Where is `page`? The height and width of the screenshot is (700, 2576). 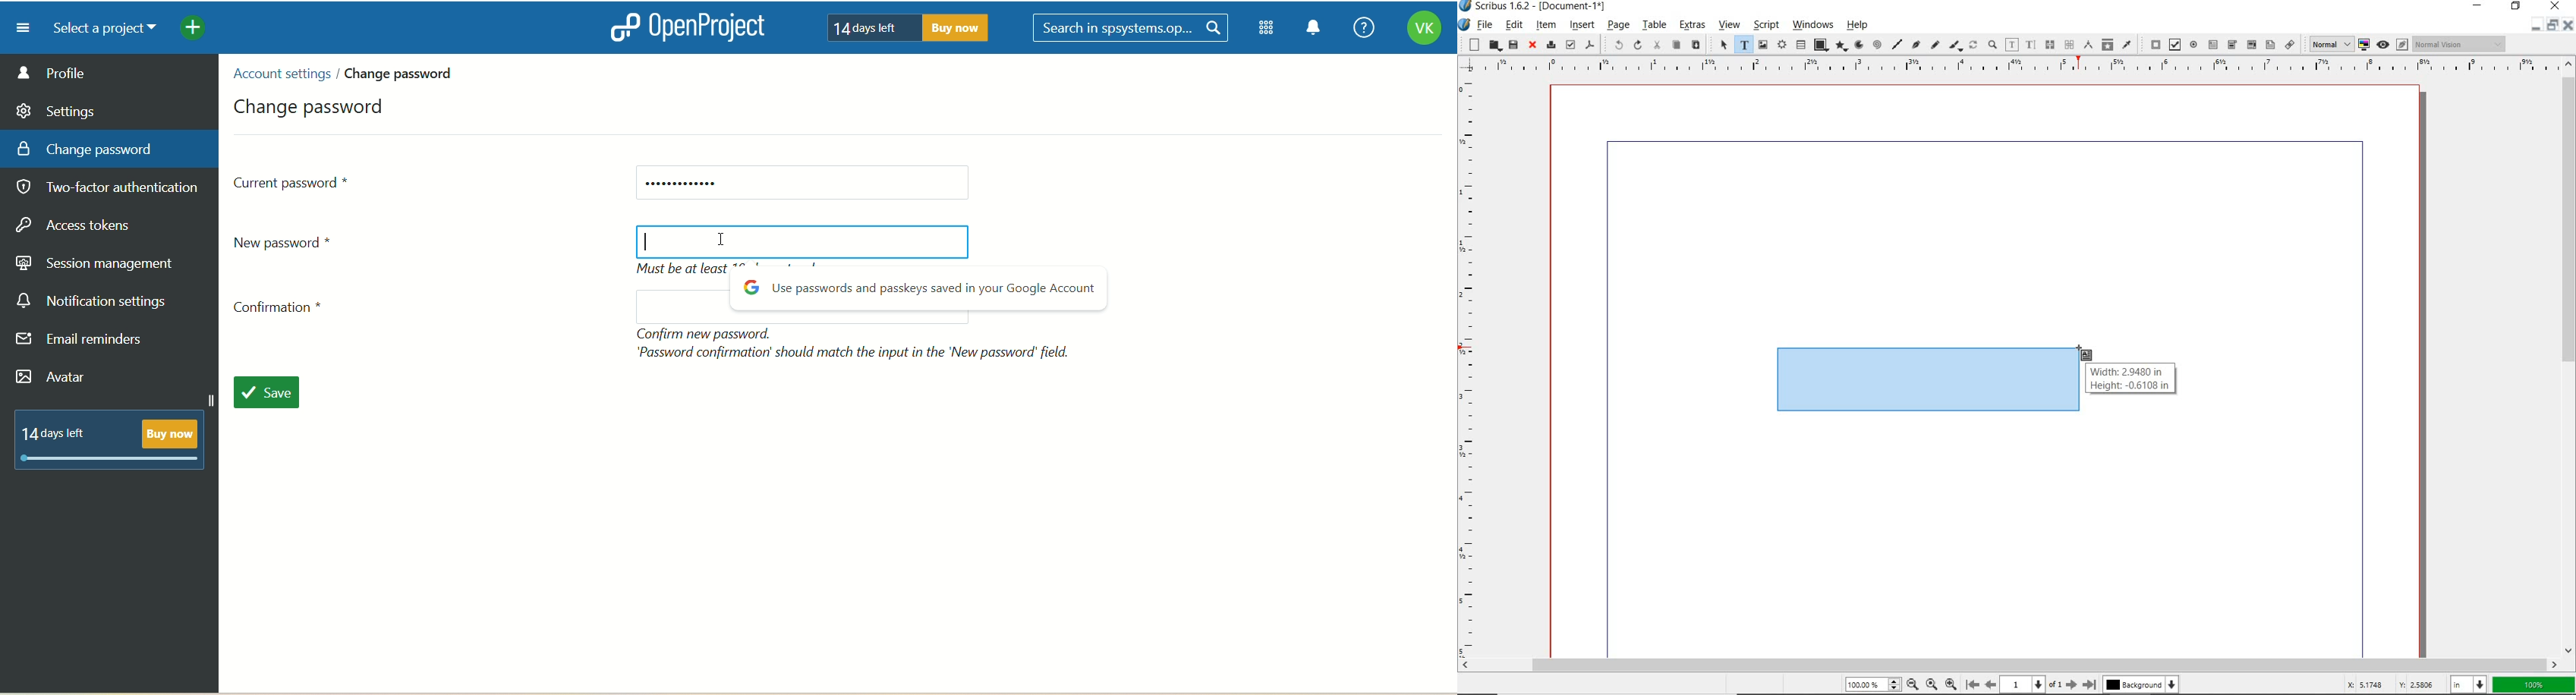
page is located at coordinates (1618, 26).